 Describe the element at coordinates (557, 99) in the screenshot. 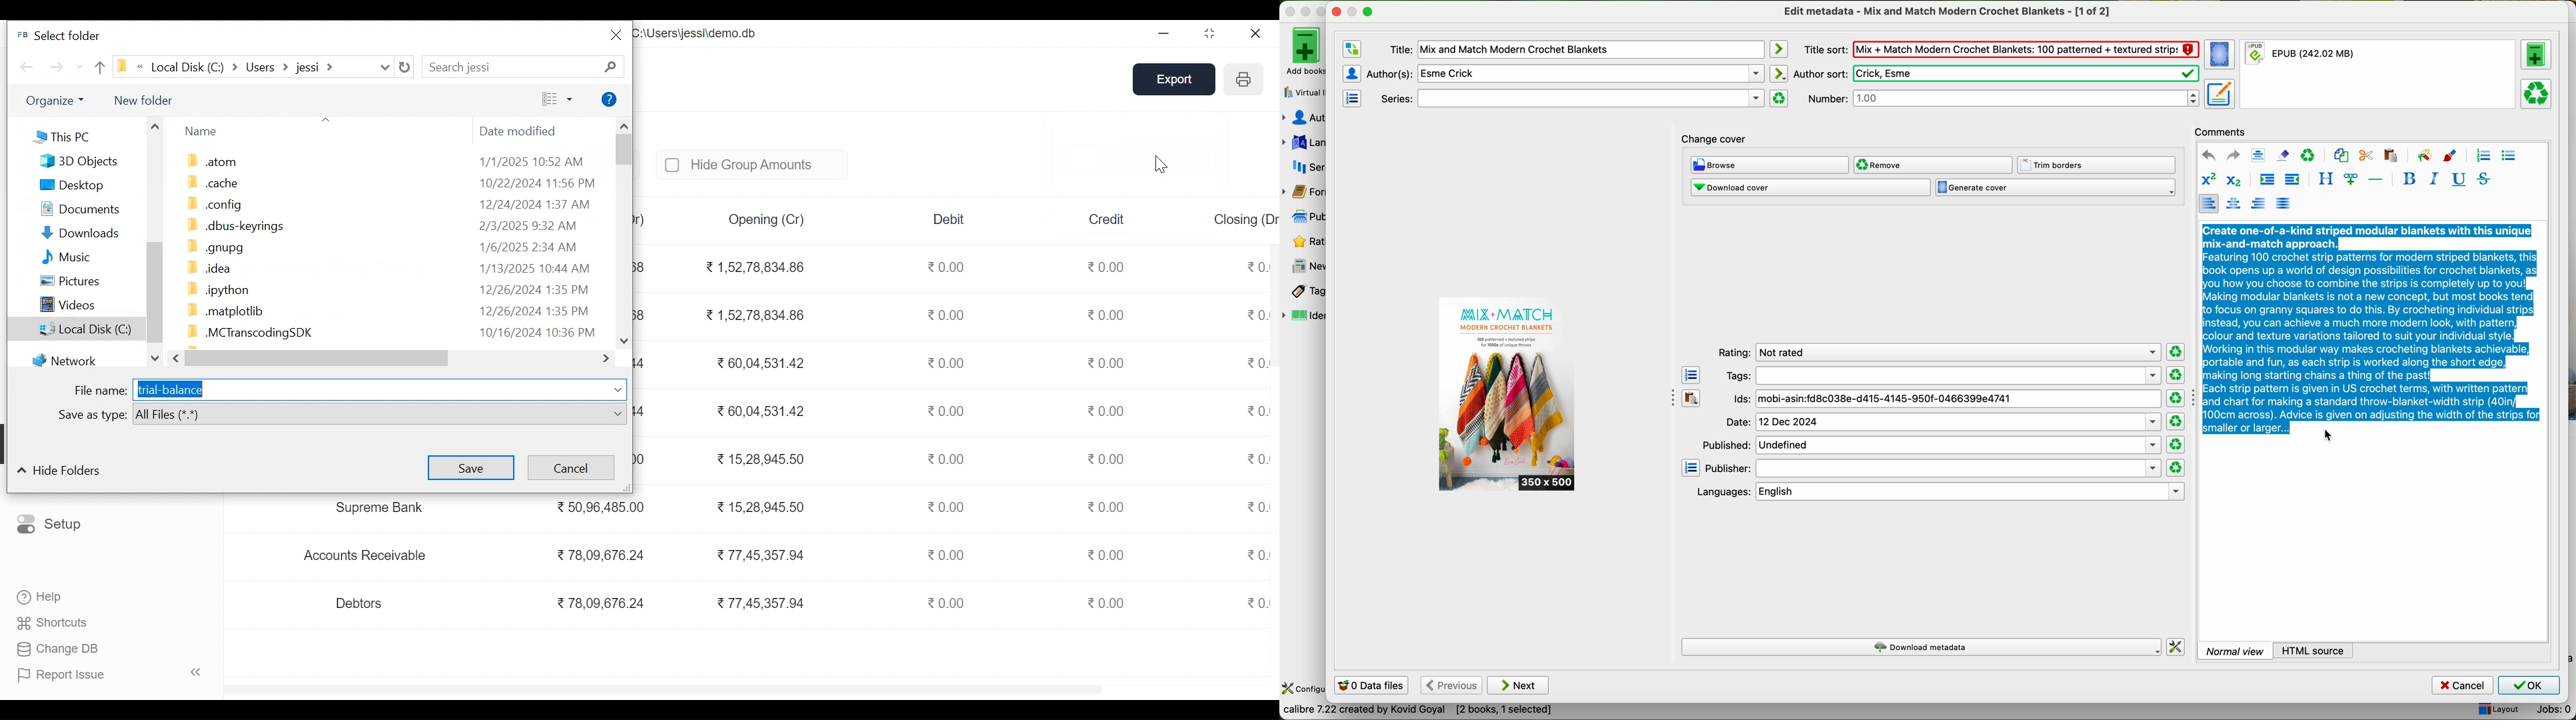

I see `View` at that location.